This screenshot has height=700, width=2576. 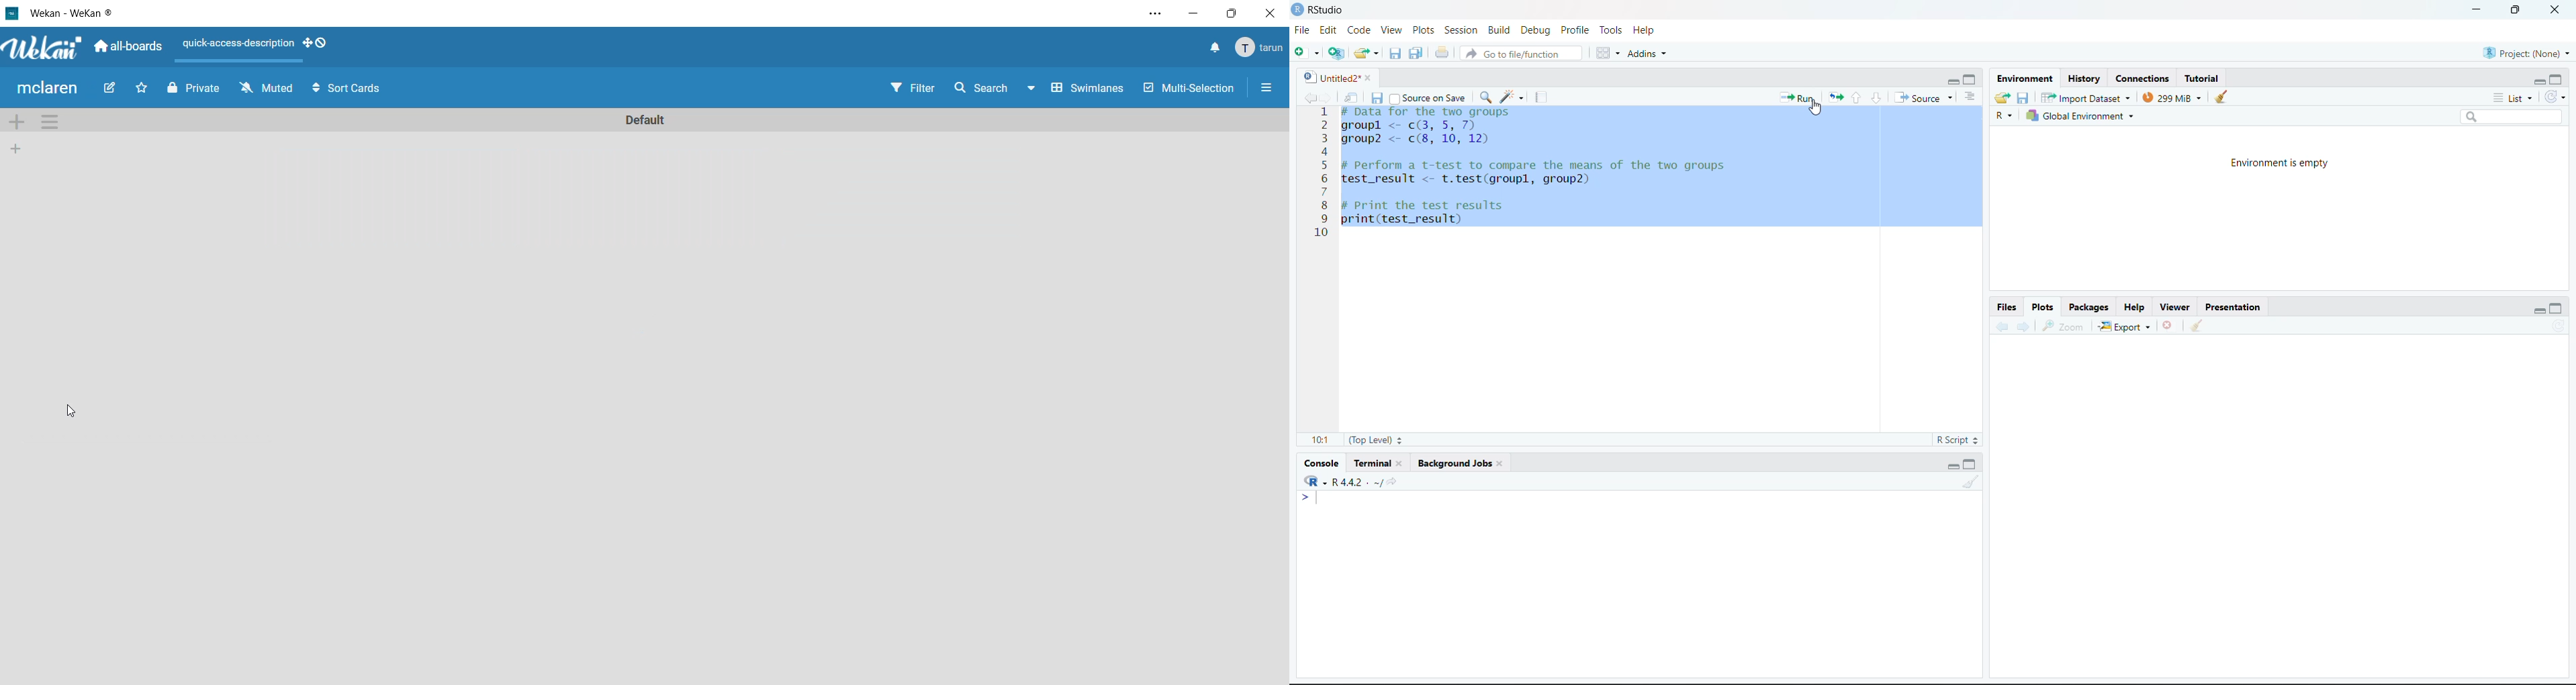 What do you see at coordinates (1342, 233) in the screenshot?
I see `text cursor` at bounding box center [1342, 233].